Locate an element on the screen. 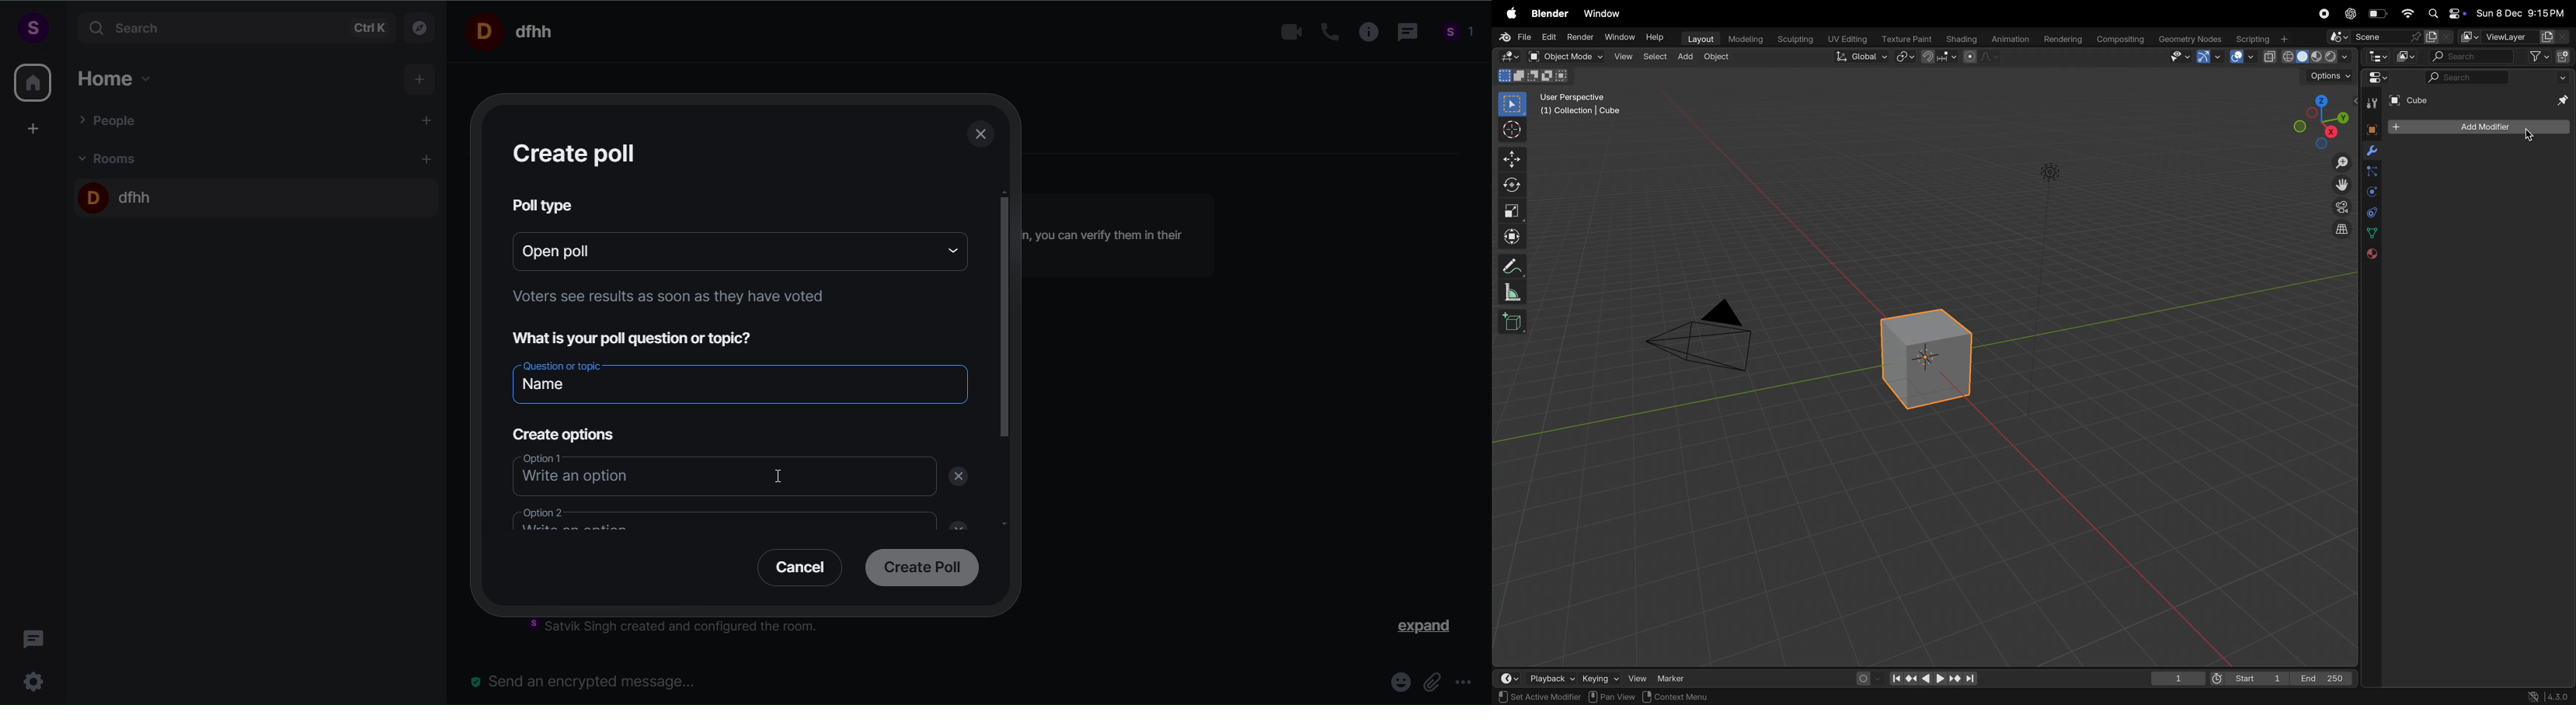  more options is located at coordinates (1464, 684).